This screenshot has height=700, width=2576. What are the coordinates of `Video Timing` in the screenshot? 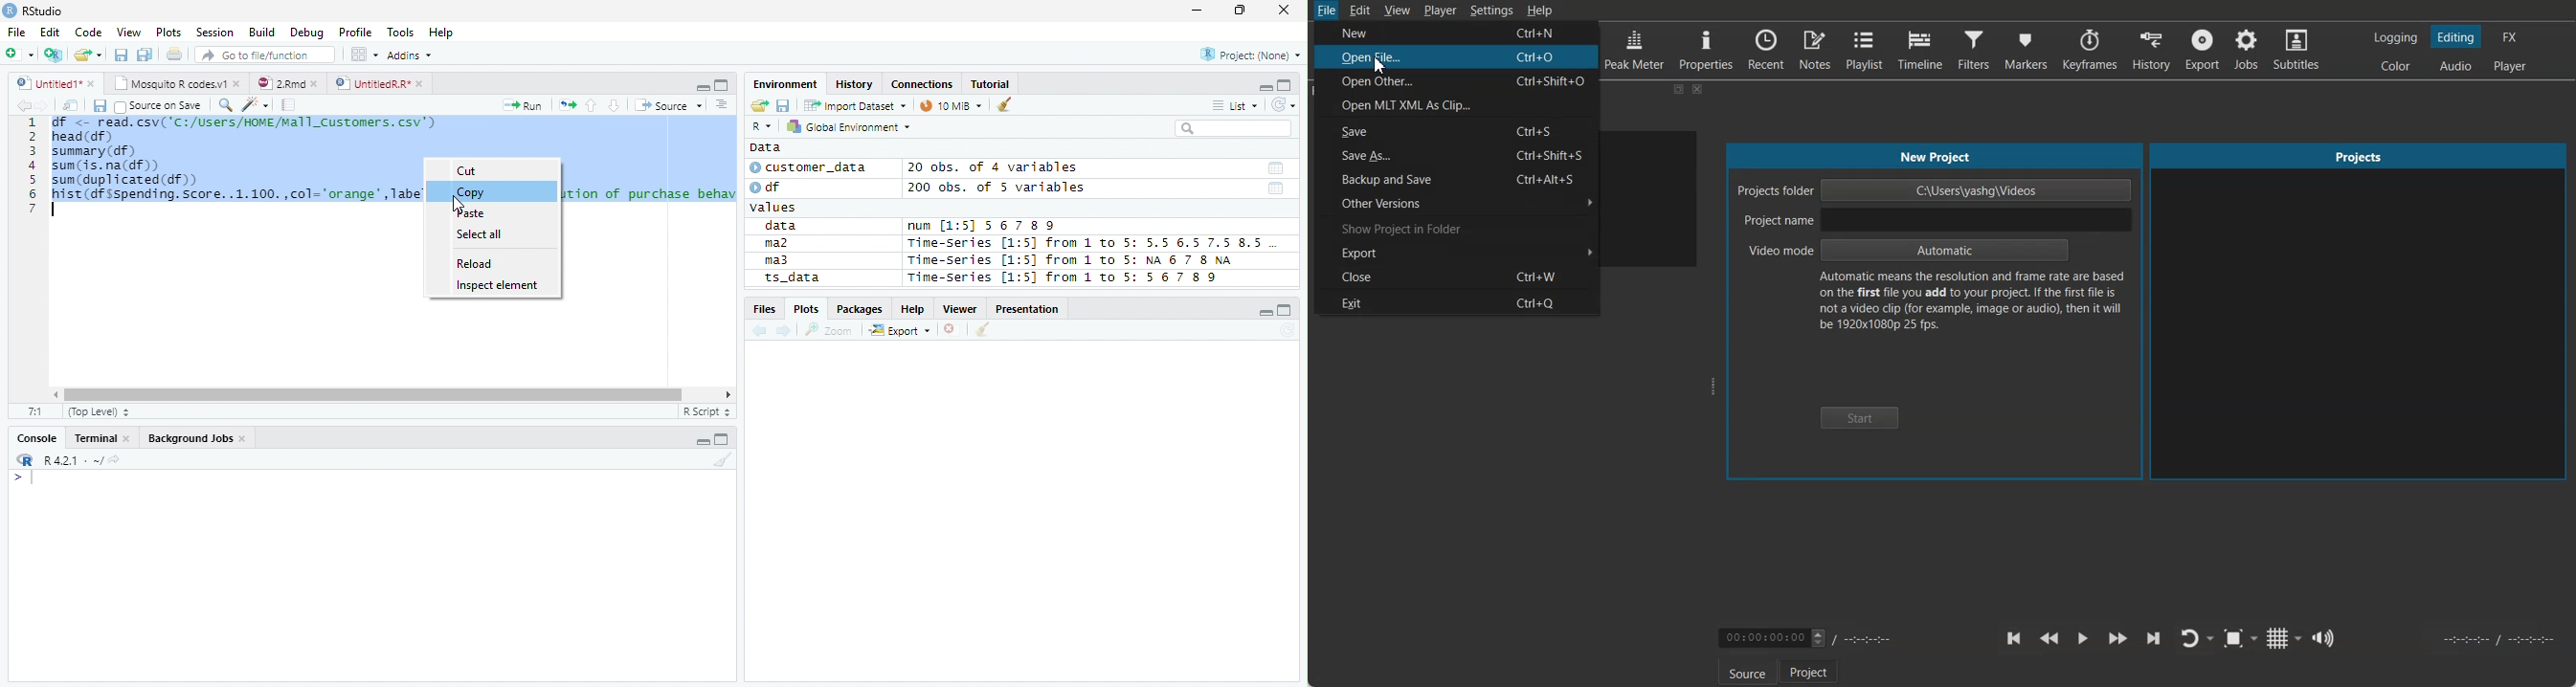 It's located at (2490, 639).